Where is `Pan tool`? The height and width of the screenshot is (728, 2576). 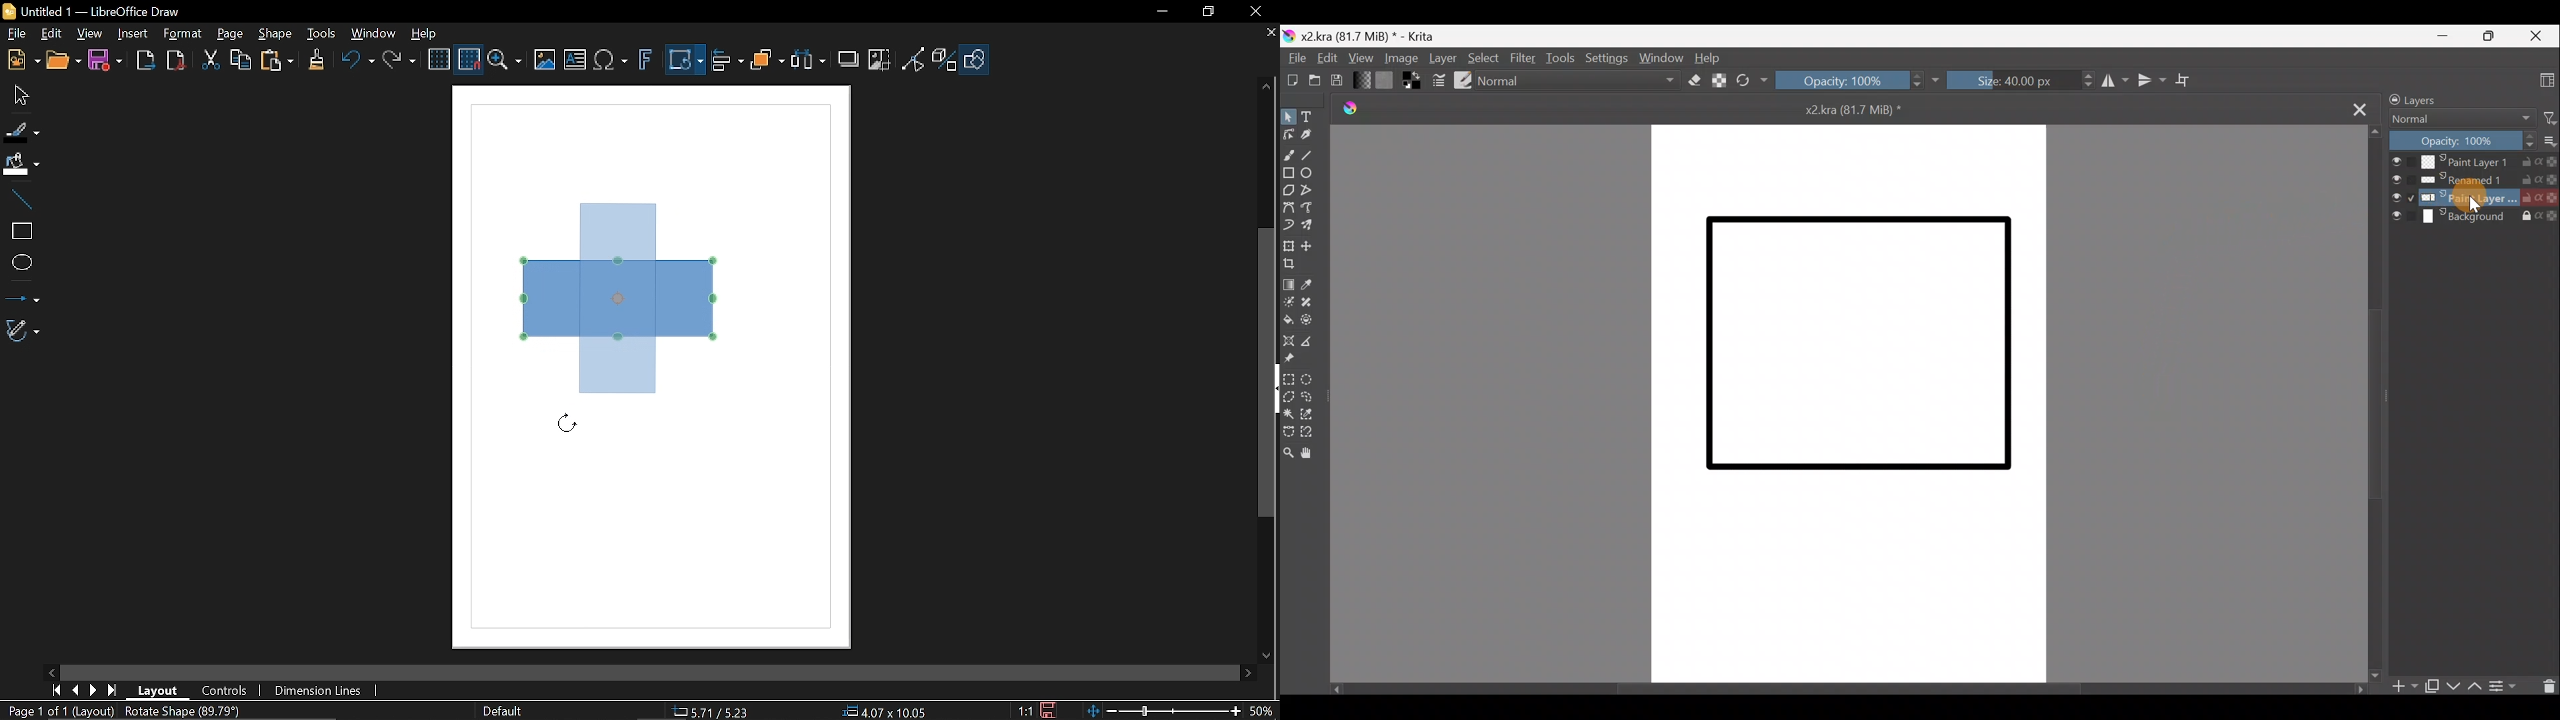
Pan tool is located at coordinates (1311, 453).